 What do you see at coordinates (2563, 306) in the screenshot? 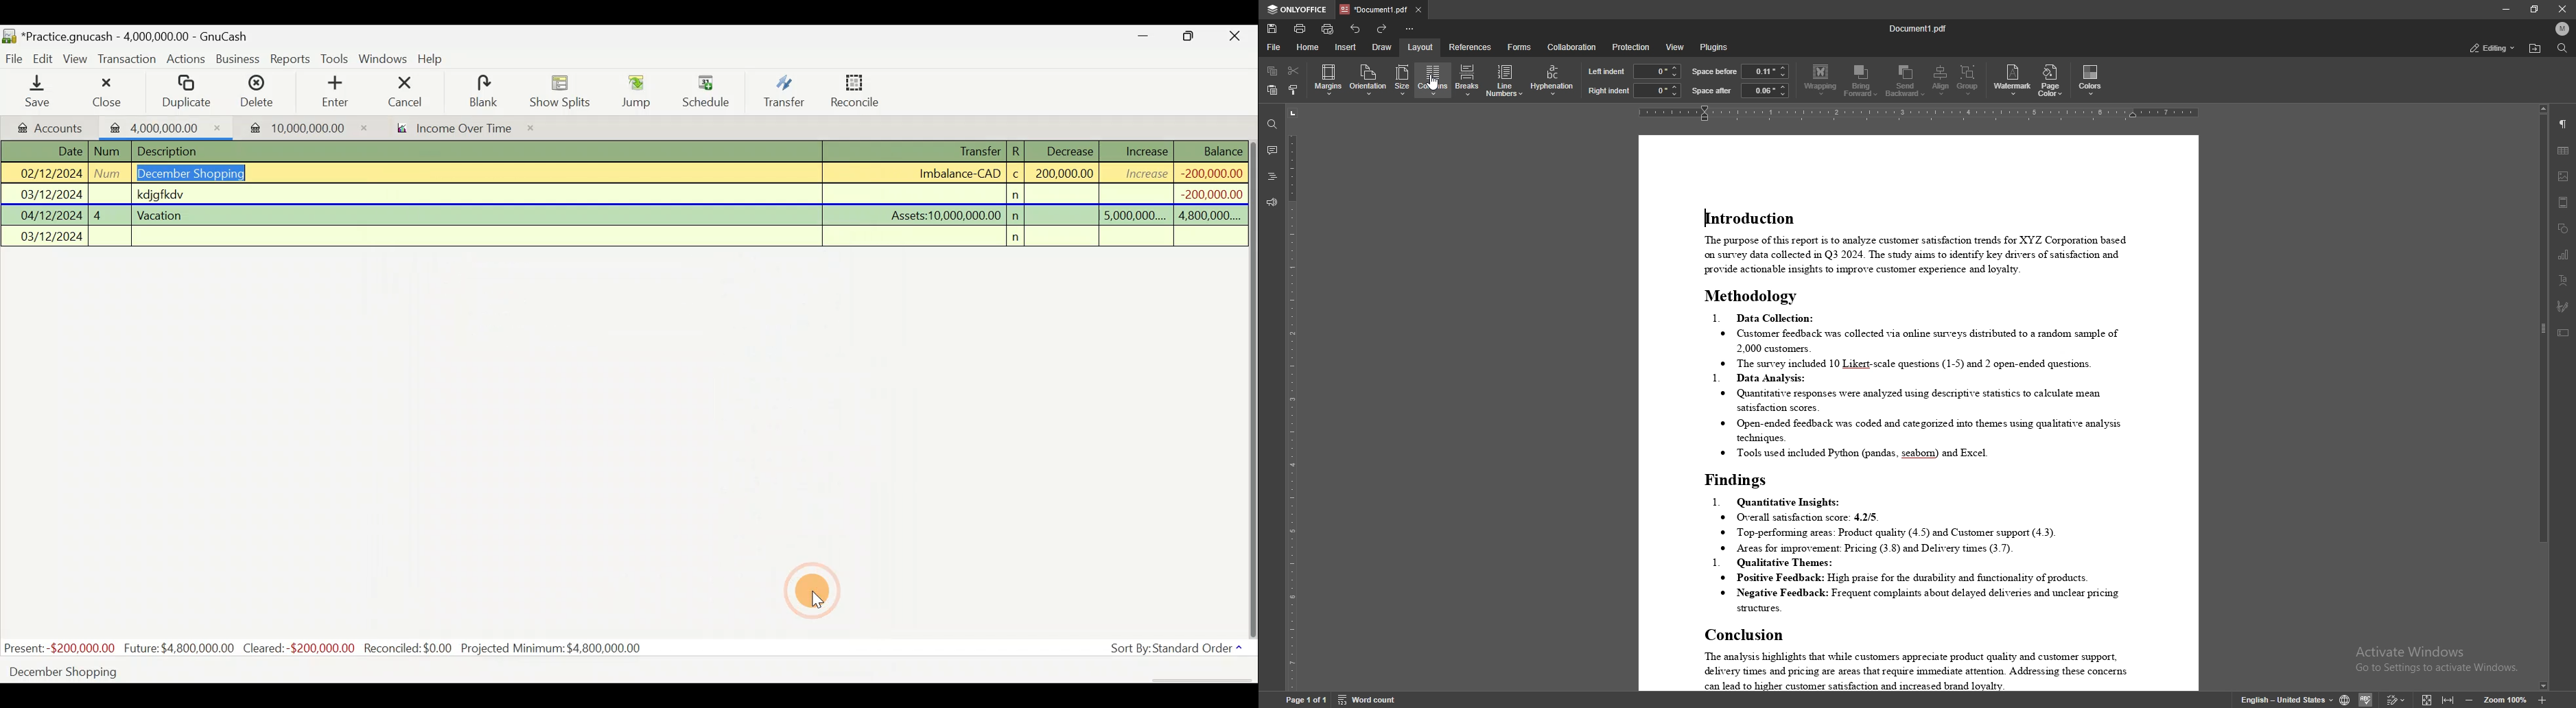
I see `signature field` at bounding box center [2563, 306].